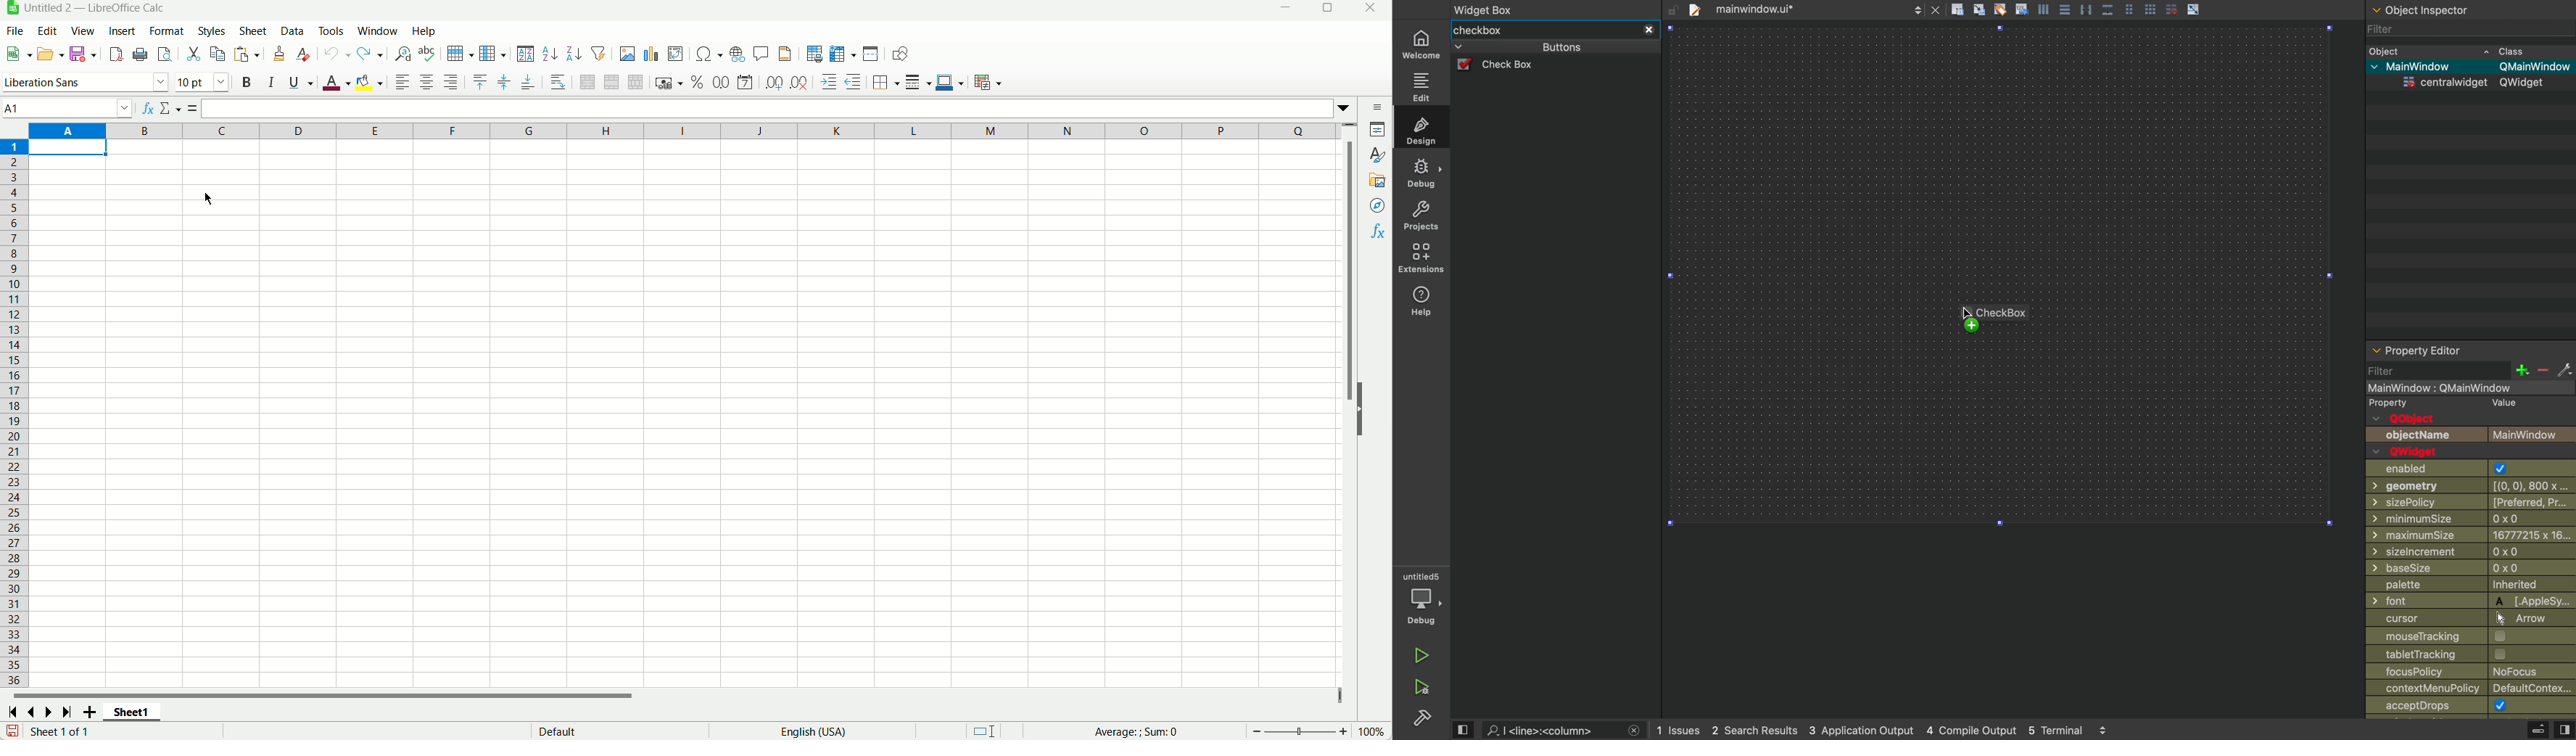 The image size is (2576, 756). I want to click on Merge and center, so click(587, 82).